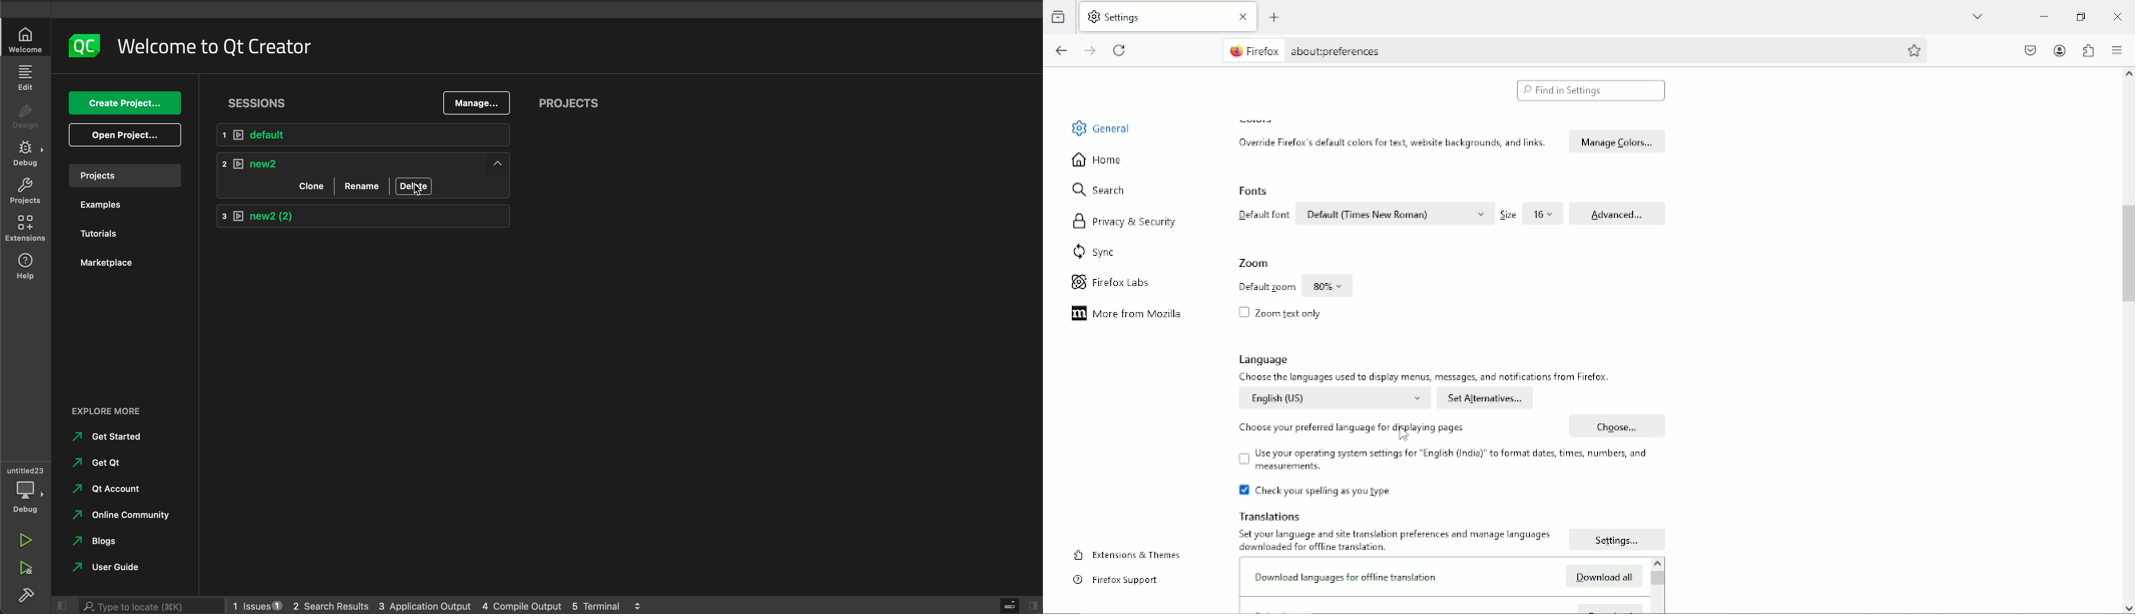 The width and height of the screenshot is (2156, 616). What do you see at coordinates (1139, 221) in the screenshot?
I see `Privacy & Security` at bounding box center [1139, 221].